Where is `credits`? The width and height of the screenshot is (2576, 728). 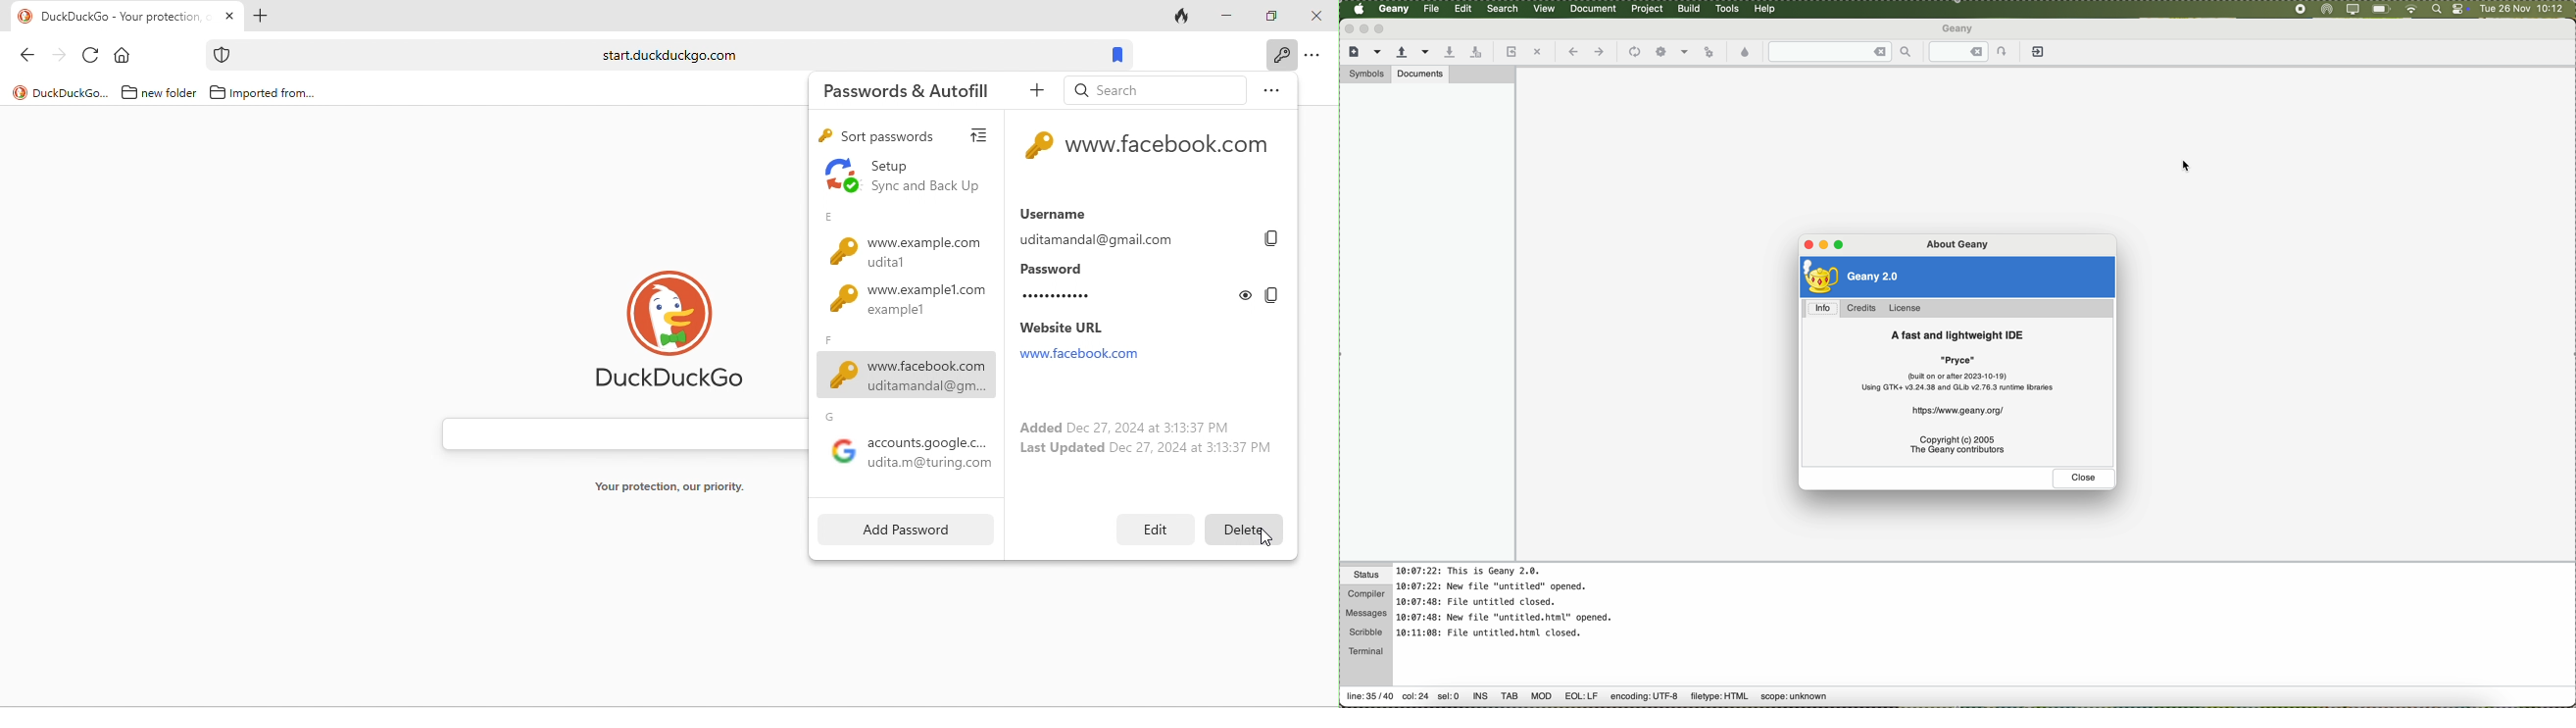 credits is located at coordinates (1861, 309).